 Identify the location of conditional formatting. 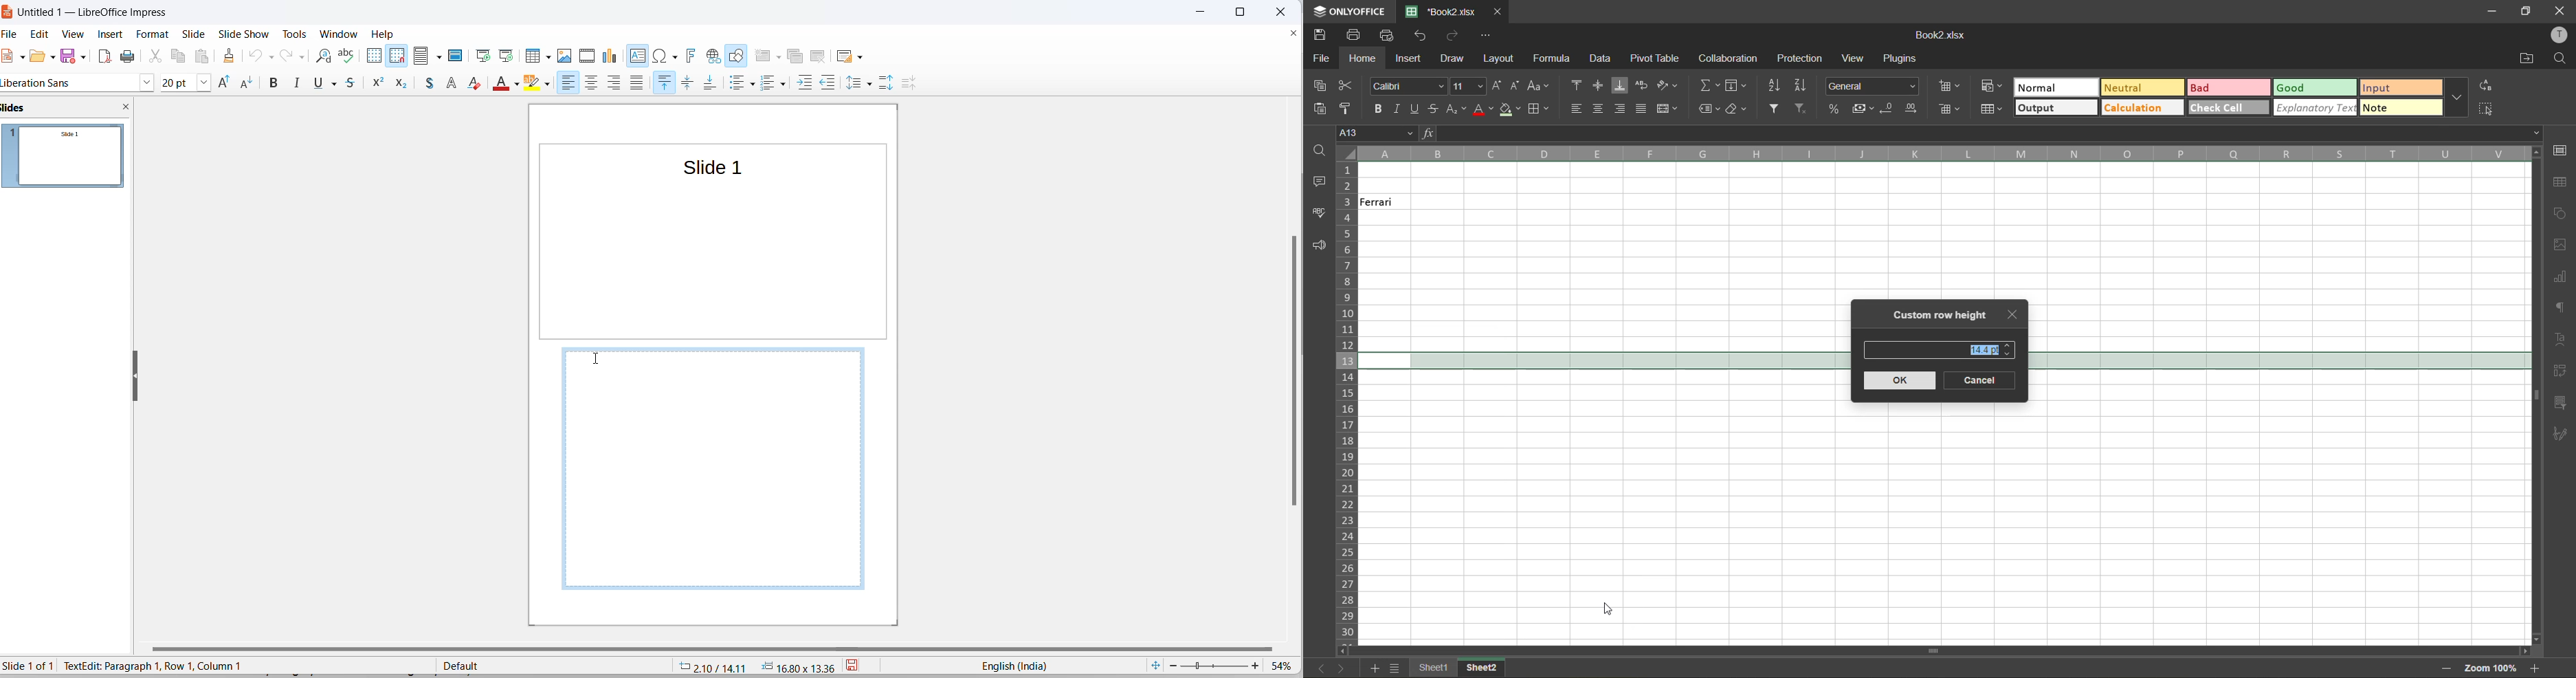
(1991, 86).